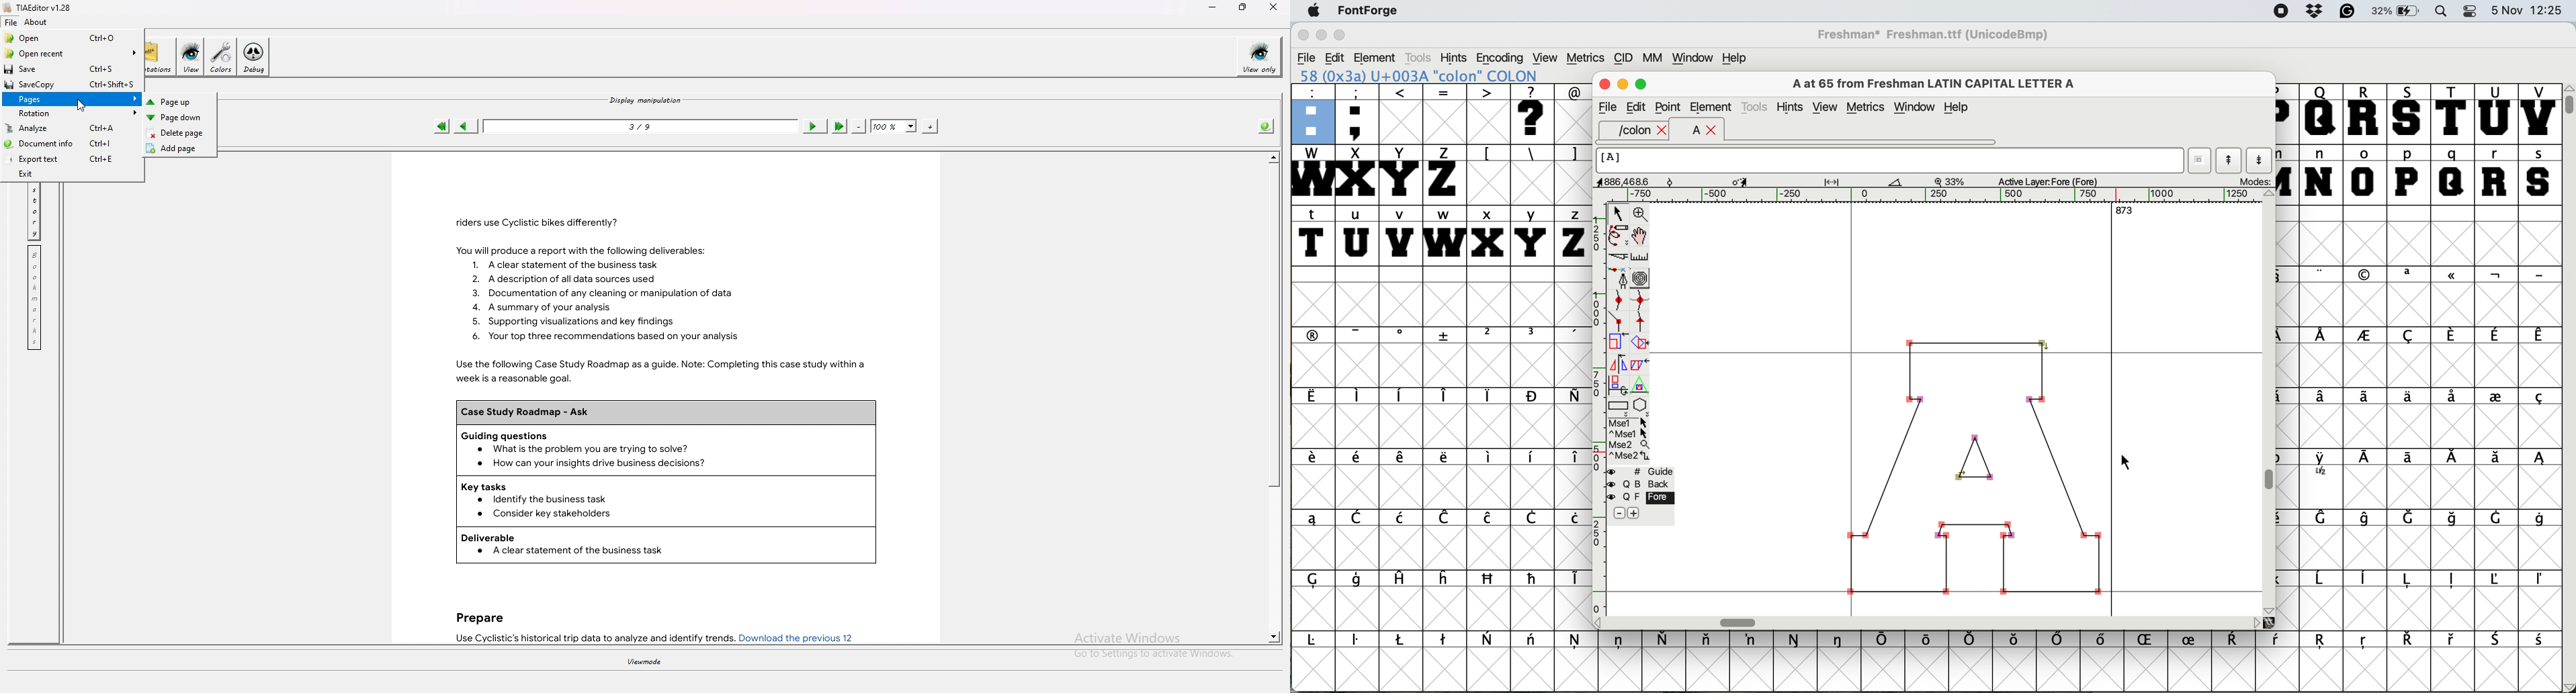 The image size is (2576, 700). I want to click on add, so click(1639, 514).